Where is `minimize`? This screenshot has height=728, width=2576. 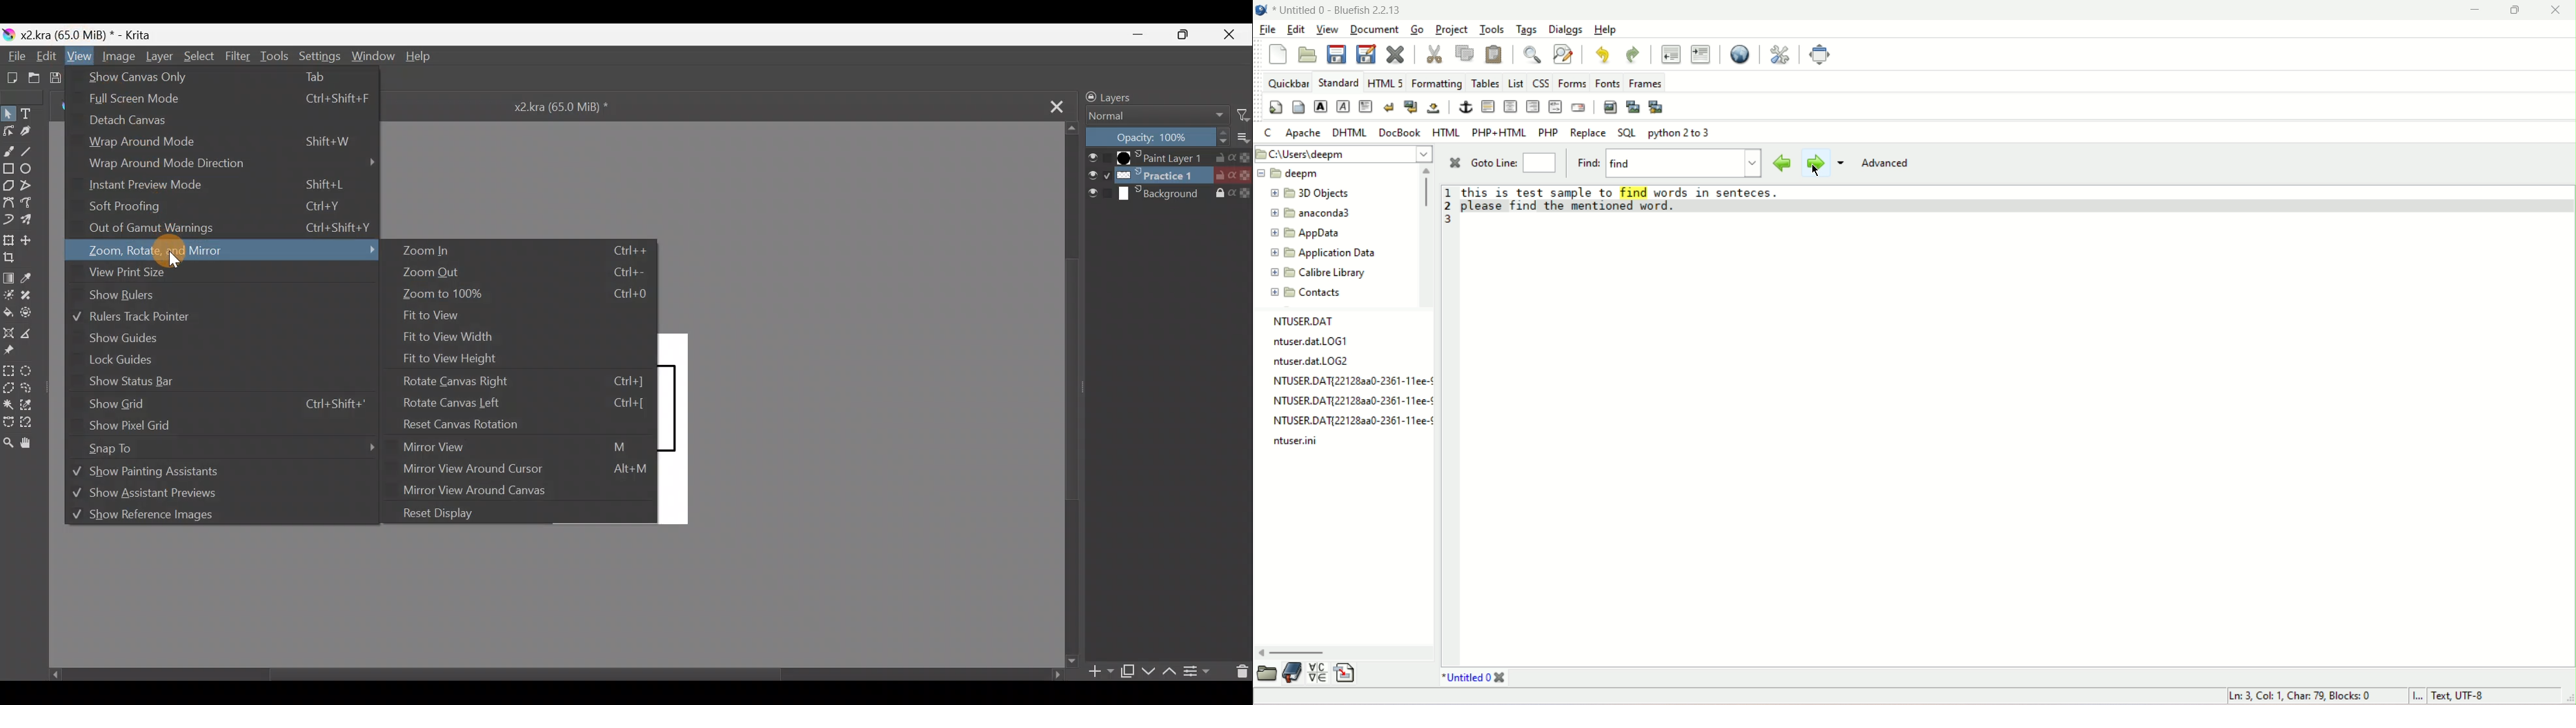 minimize is located at coordinates (2473, 10).